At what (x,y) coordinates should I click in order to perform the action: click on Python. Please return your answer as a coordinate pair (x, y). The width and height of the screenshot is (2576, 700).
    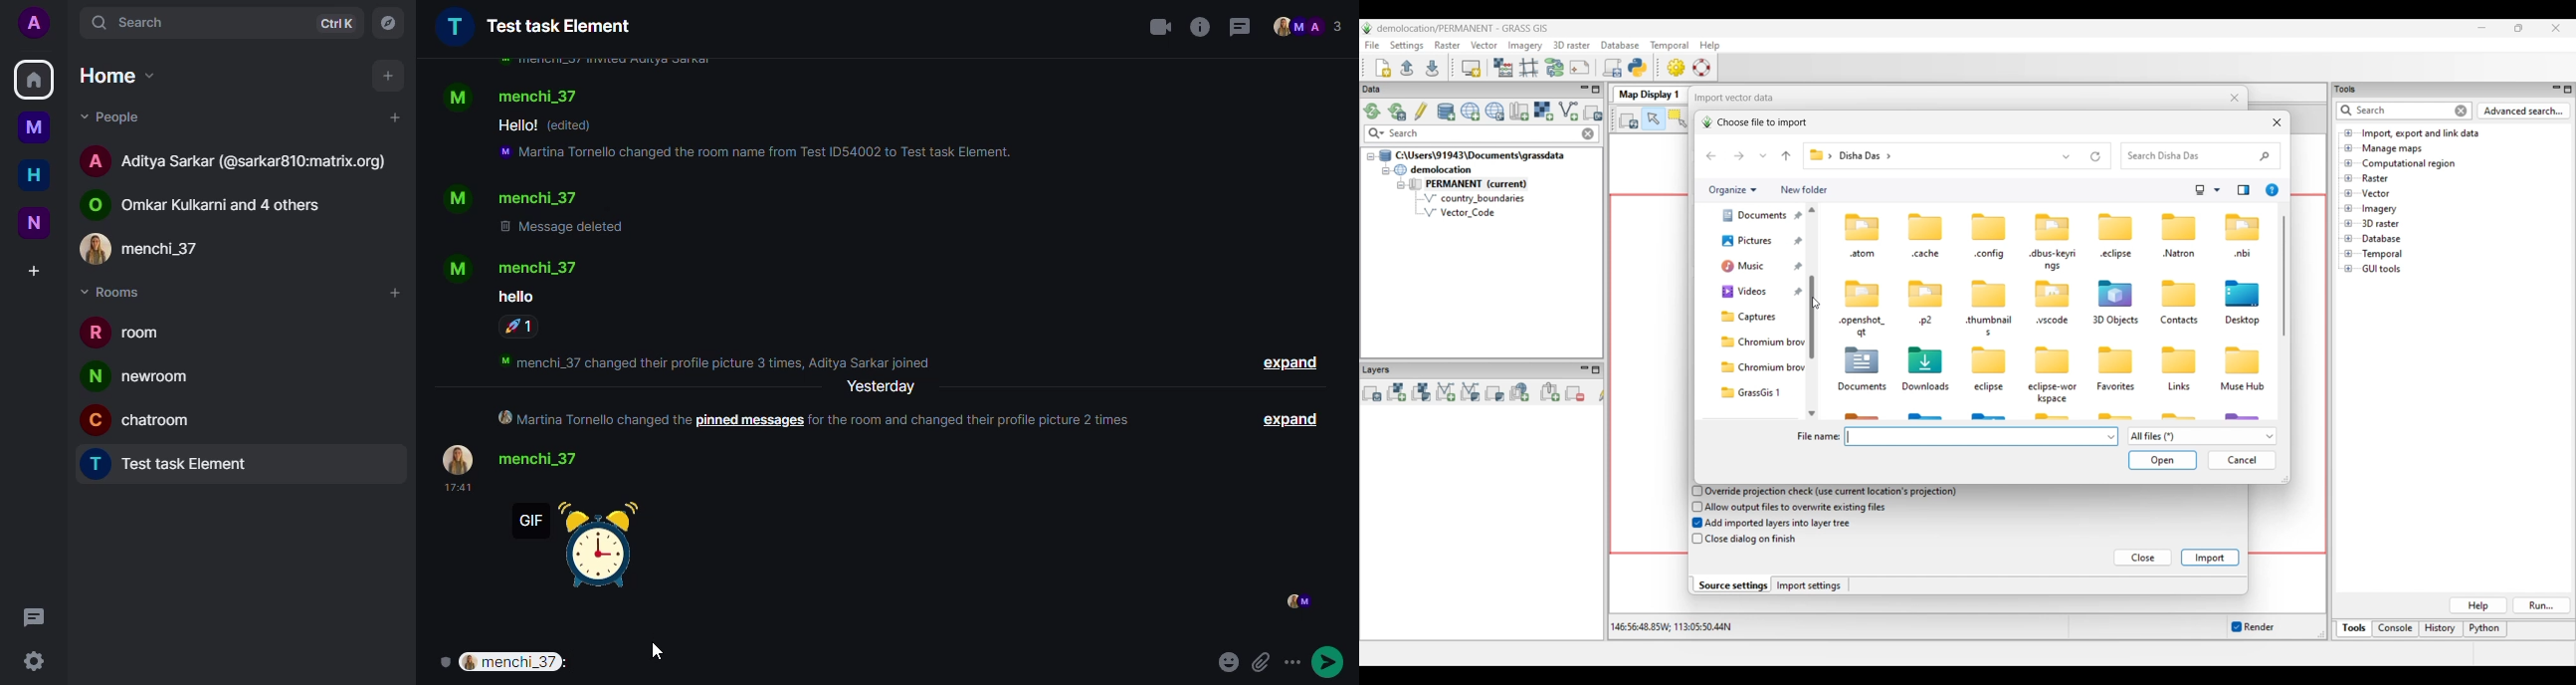
    Looking at the image, I should click on (2486, 630).